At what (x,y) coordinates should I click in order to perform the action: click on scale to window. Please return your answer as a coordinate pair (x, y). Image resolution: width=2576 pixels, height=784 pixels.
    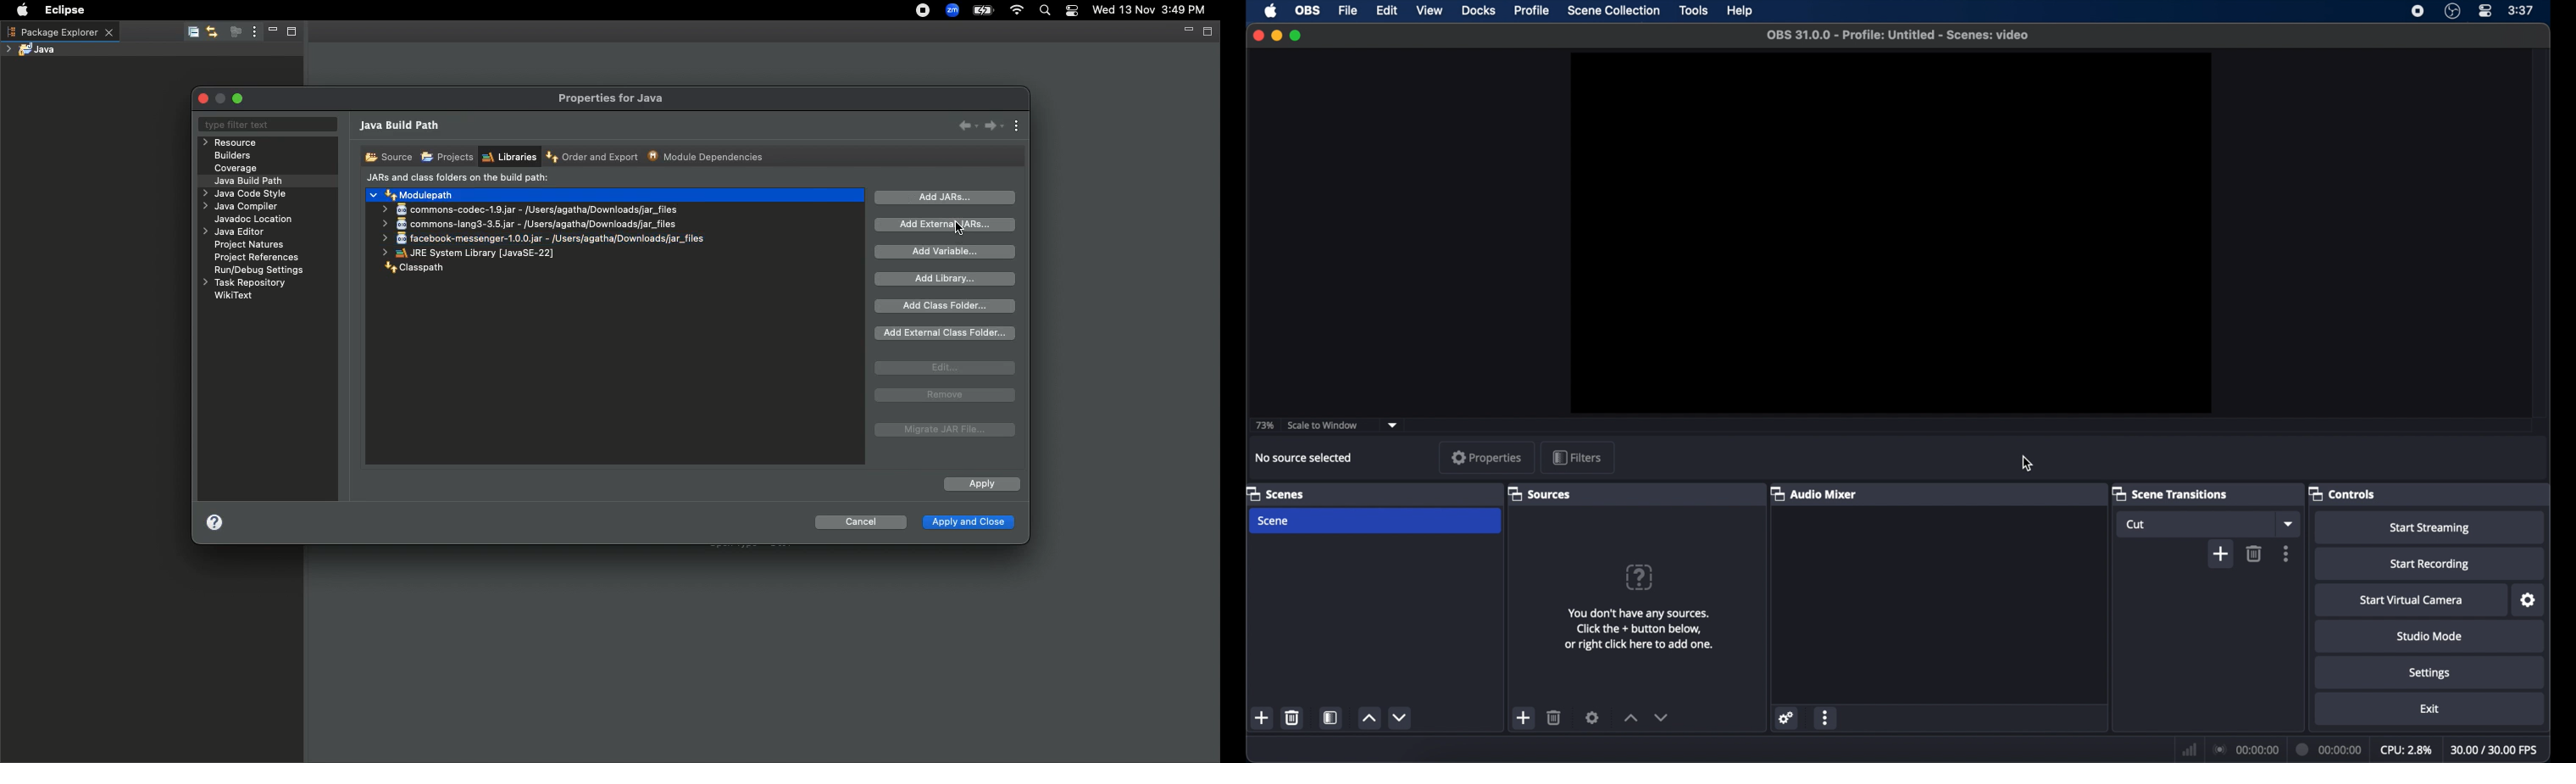
    Looking at the image, I should click on (1323, 426).